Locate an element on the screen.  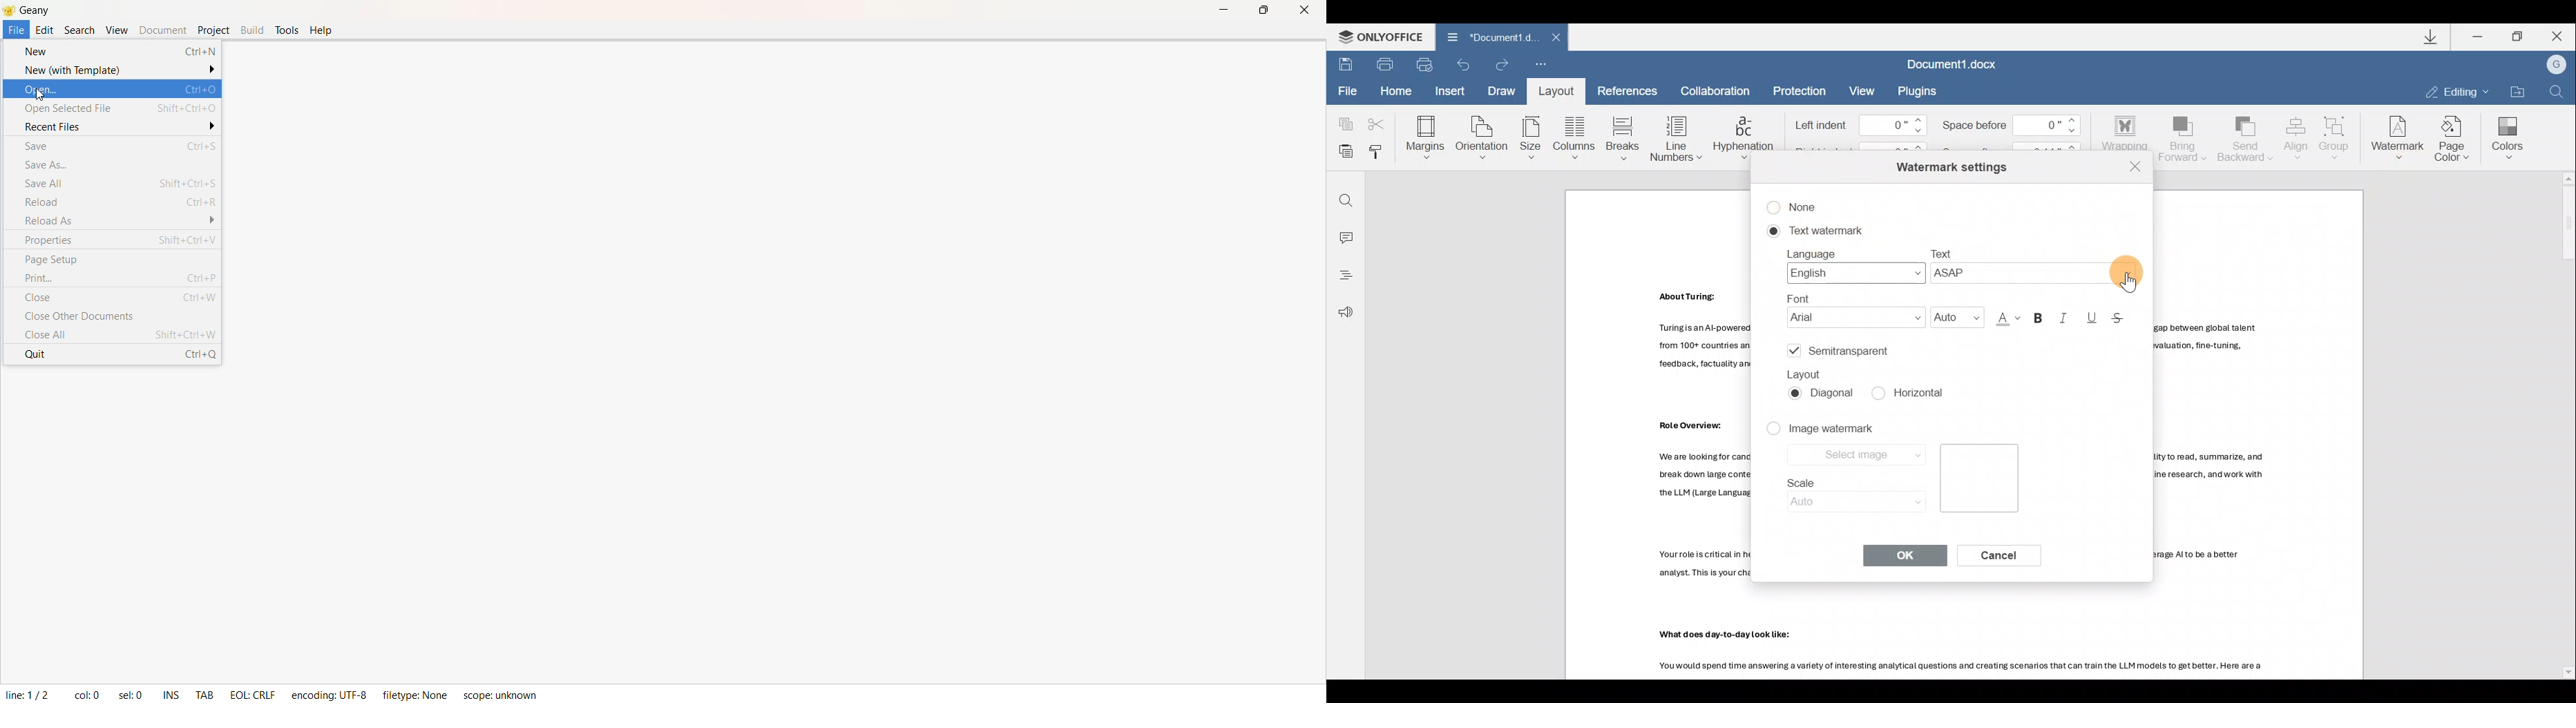
Size is located at coordinates (1531, 137).